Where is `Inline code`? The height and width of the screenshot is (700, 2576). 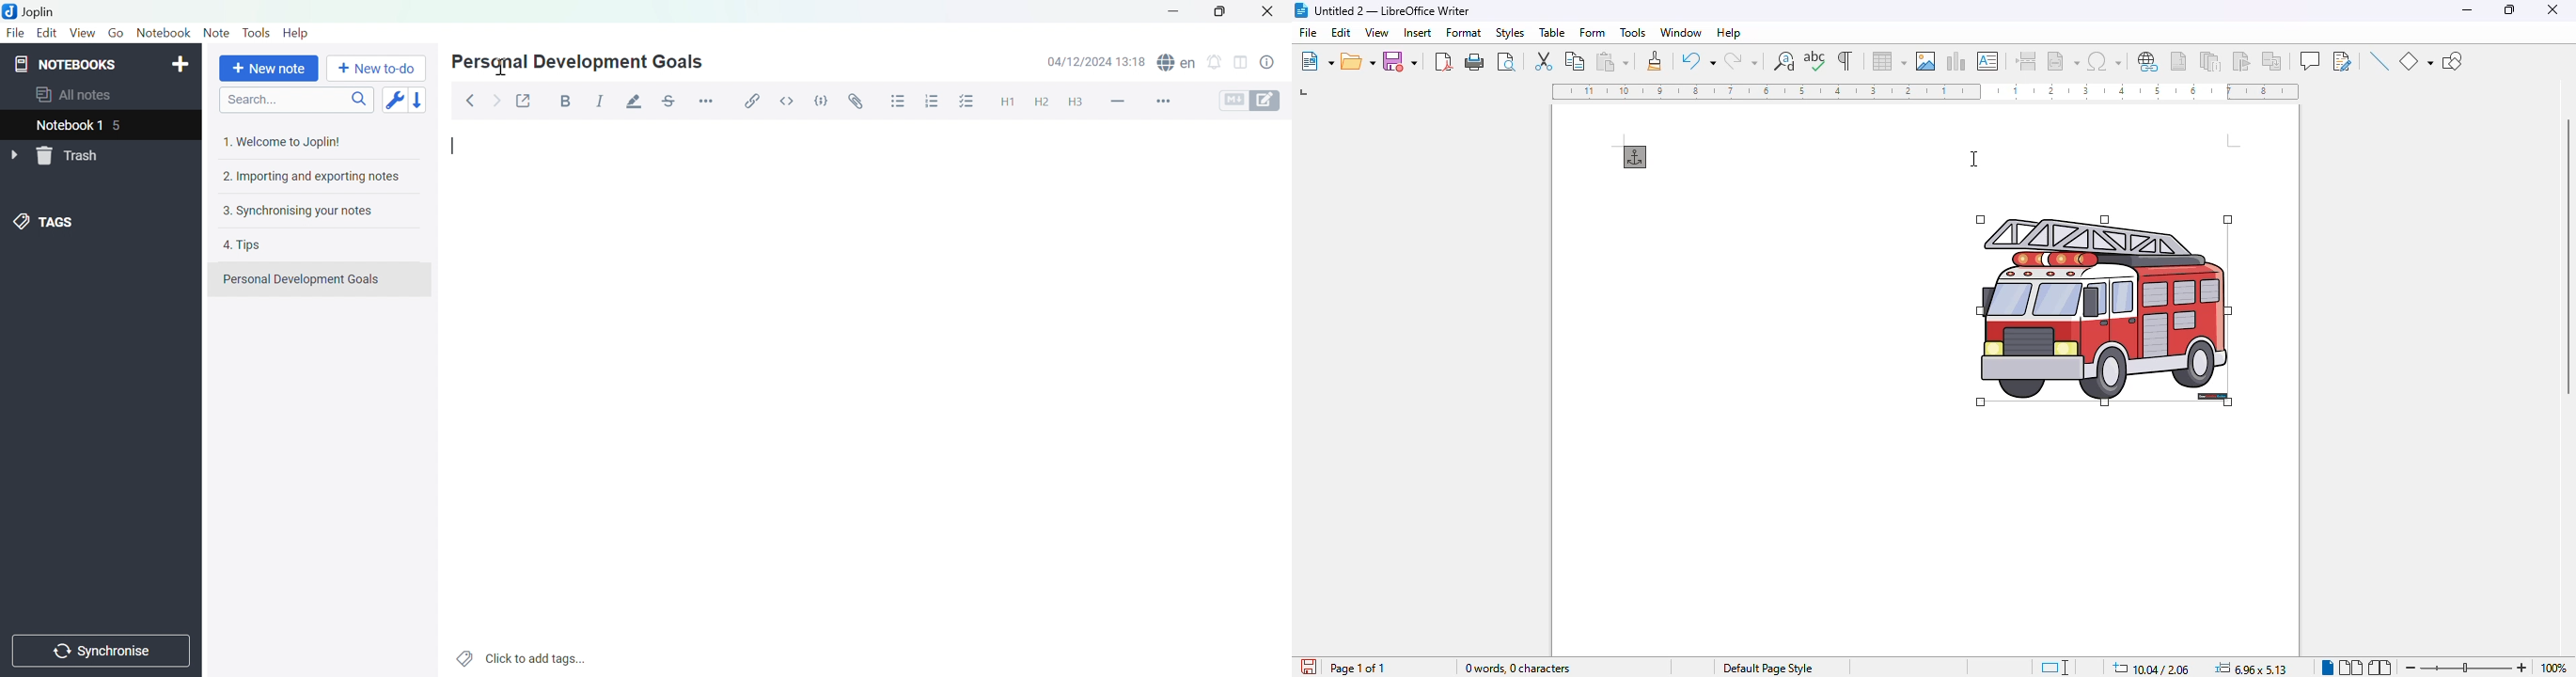
Inline code is located at coordinates (785, 102).